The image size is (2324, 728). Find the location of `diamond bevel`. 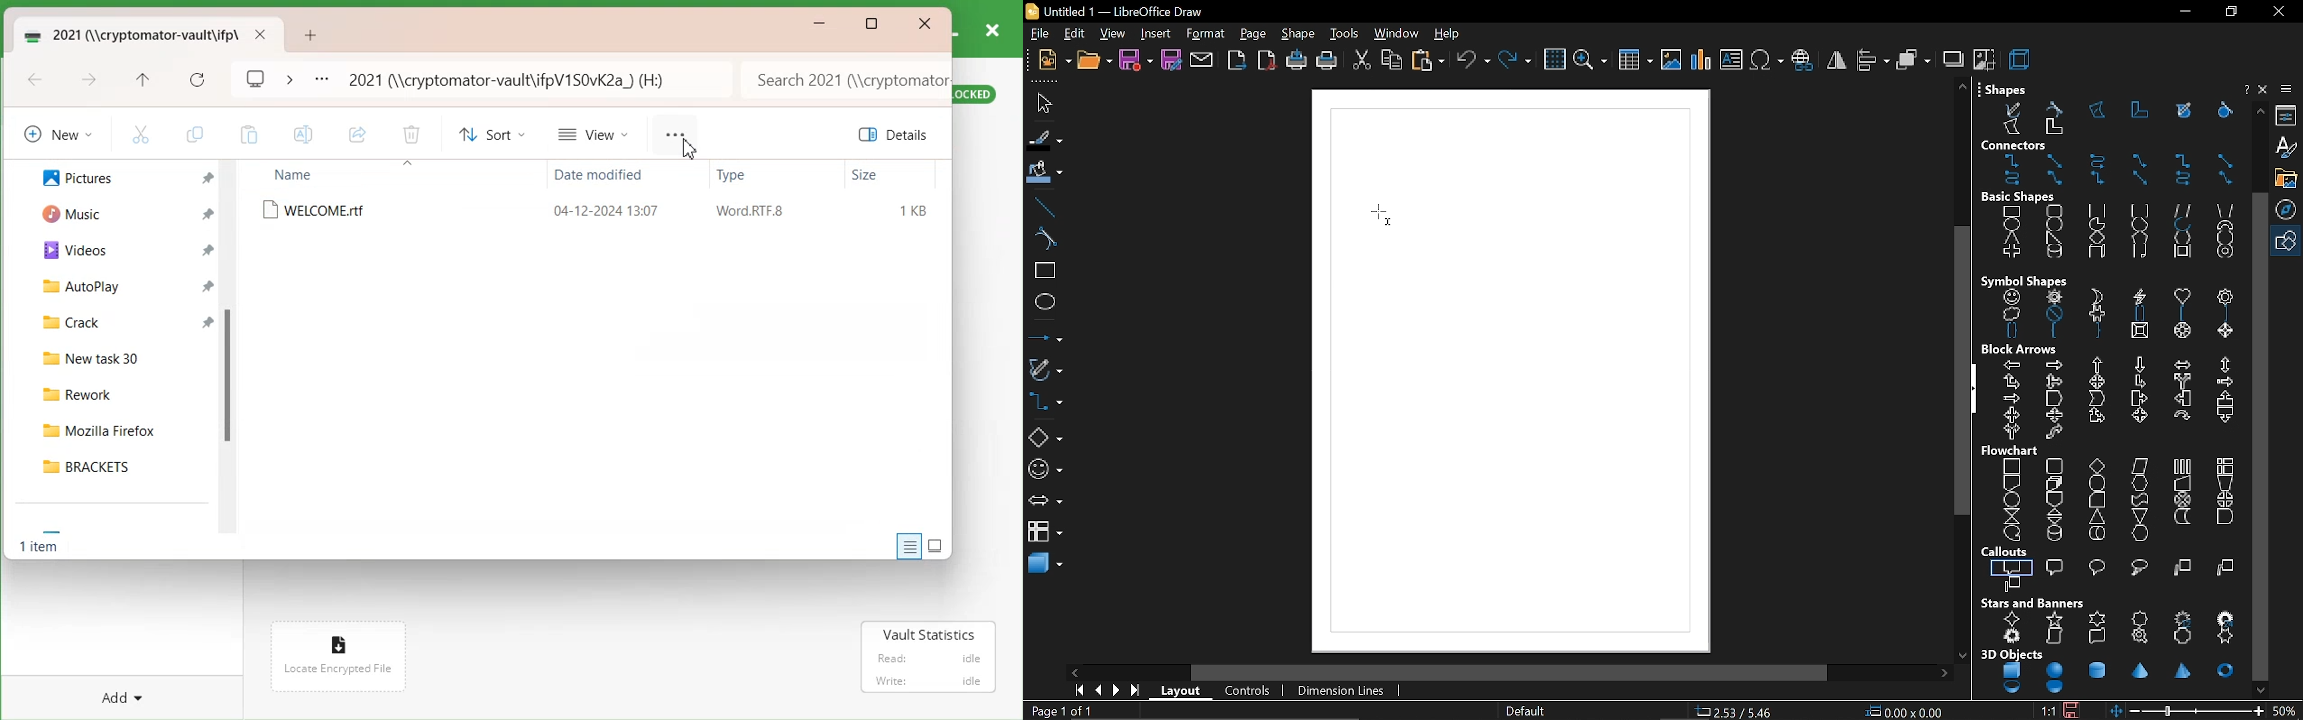

diamond bevel is located at coordinates (2224, 332).